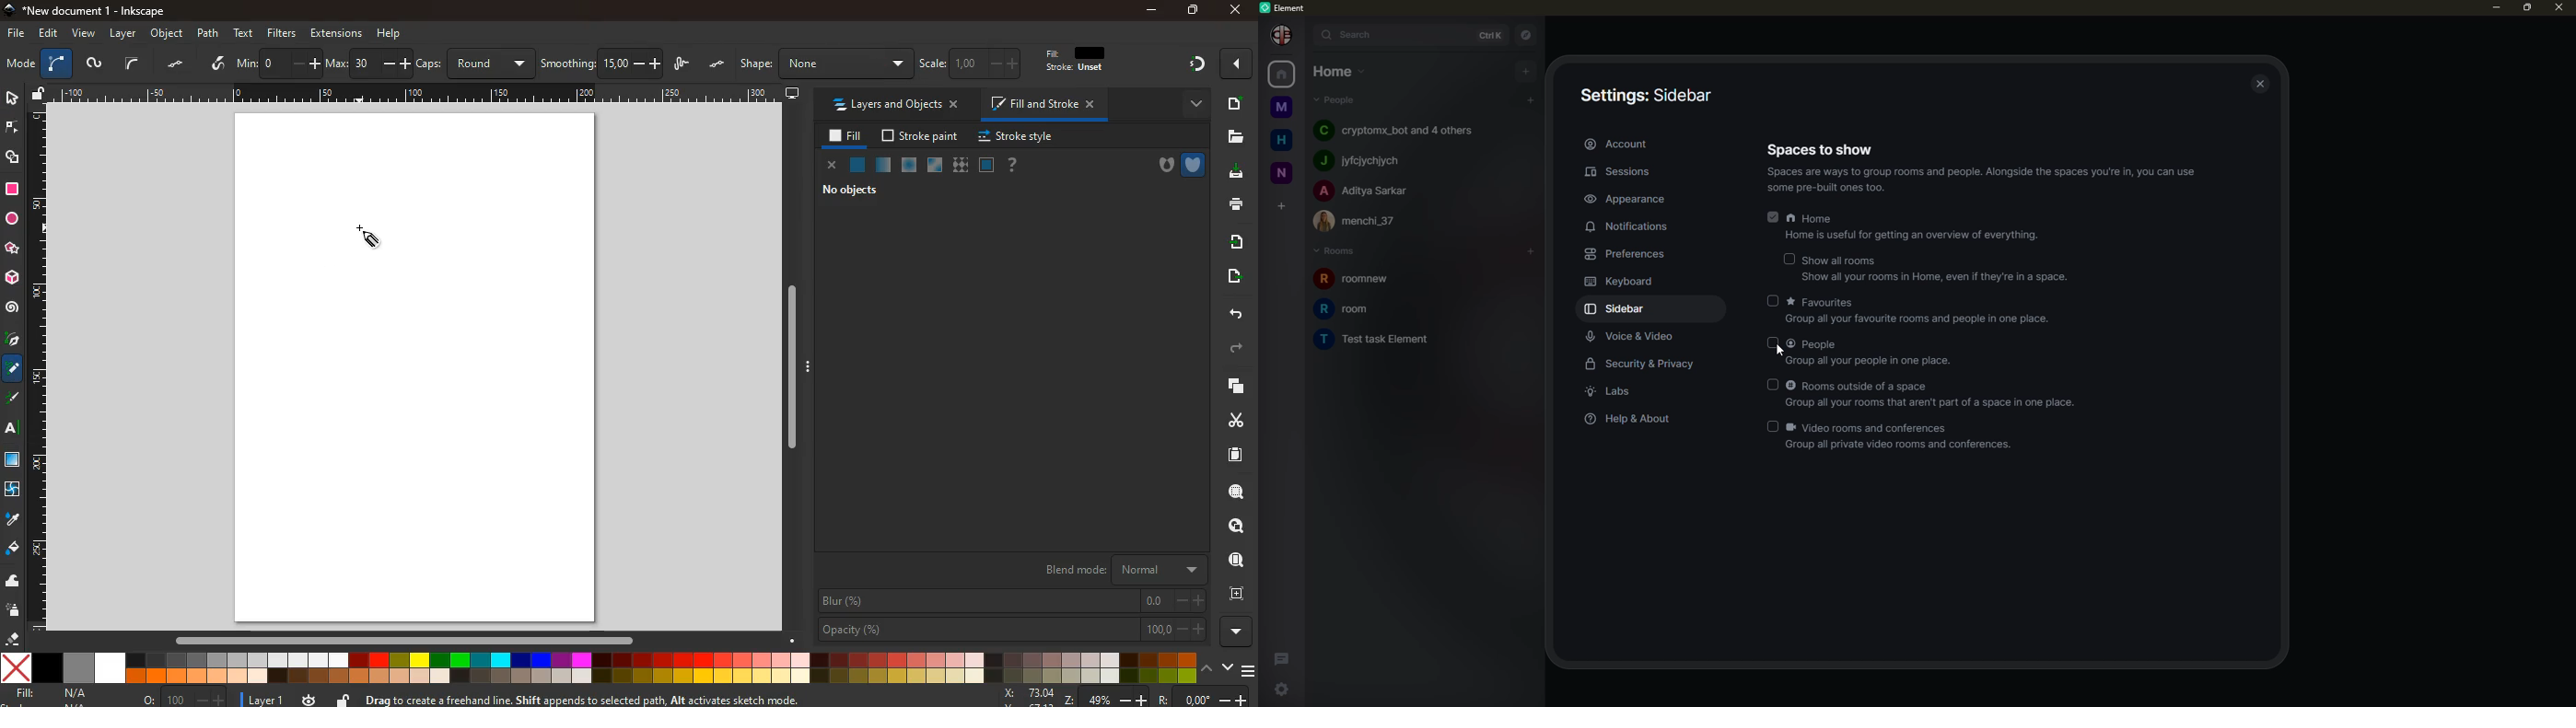 The height and width of the screenshot is (728, 2576). Describe the element at coordinates (1630, 172) in the screenshot. I see `sessions` at that location.